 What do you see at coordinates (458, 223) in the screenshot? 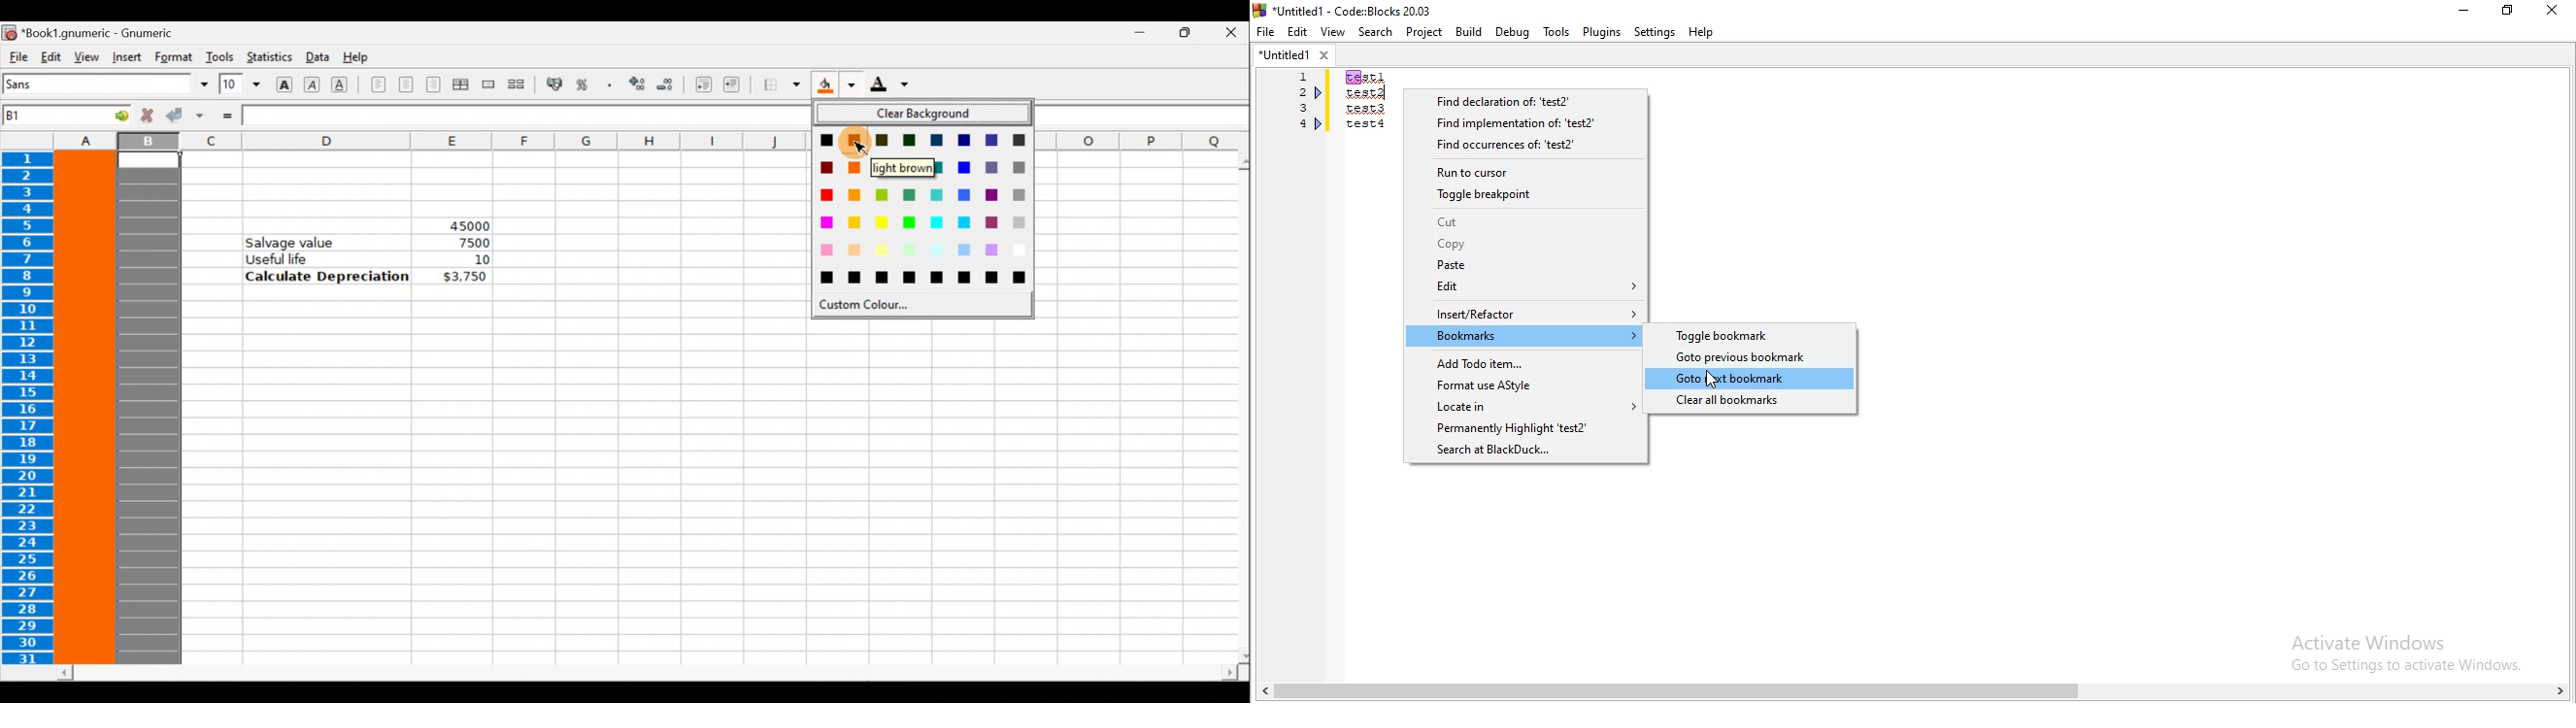
I see `45000` at bounding box center [458, 223].